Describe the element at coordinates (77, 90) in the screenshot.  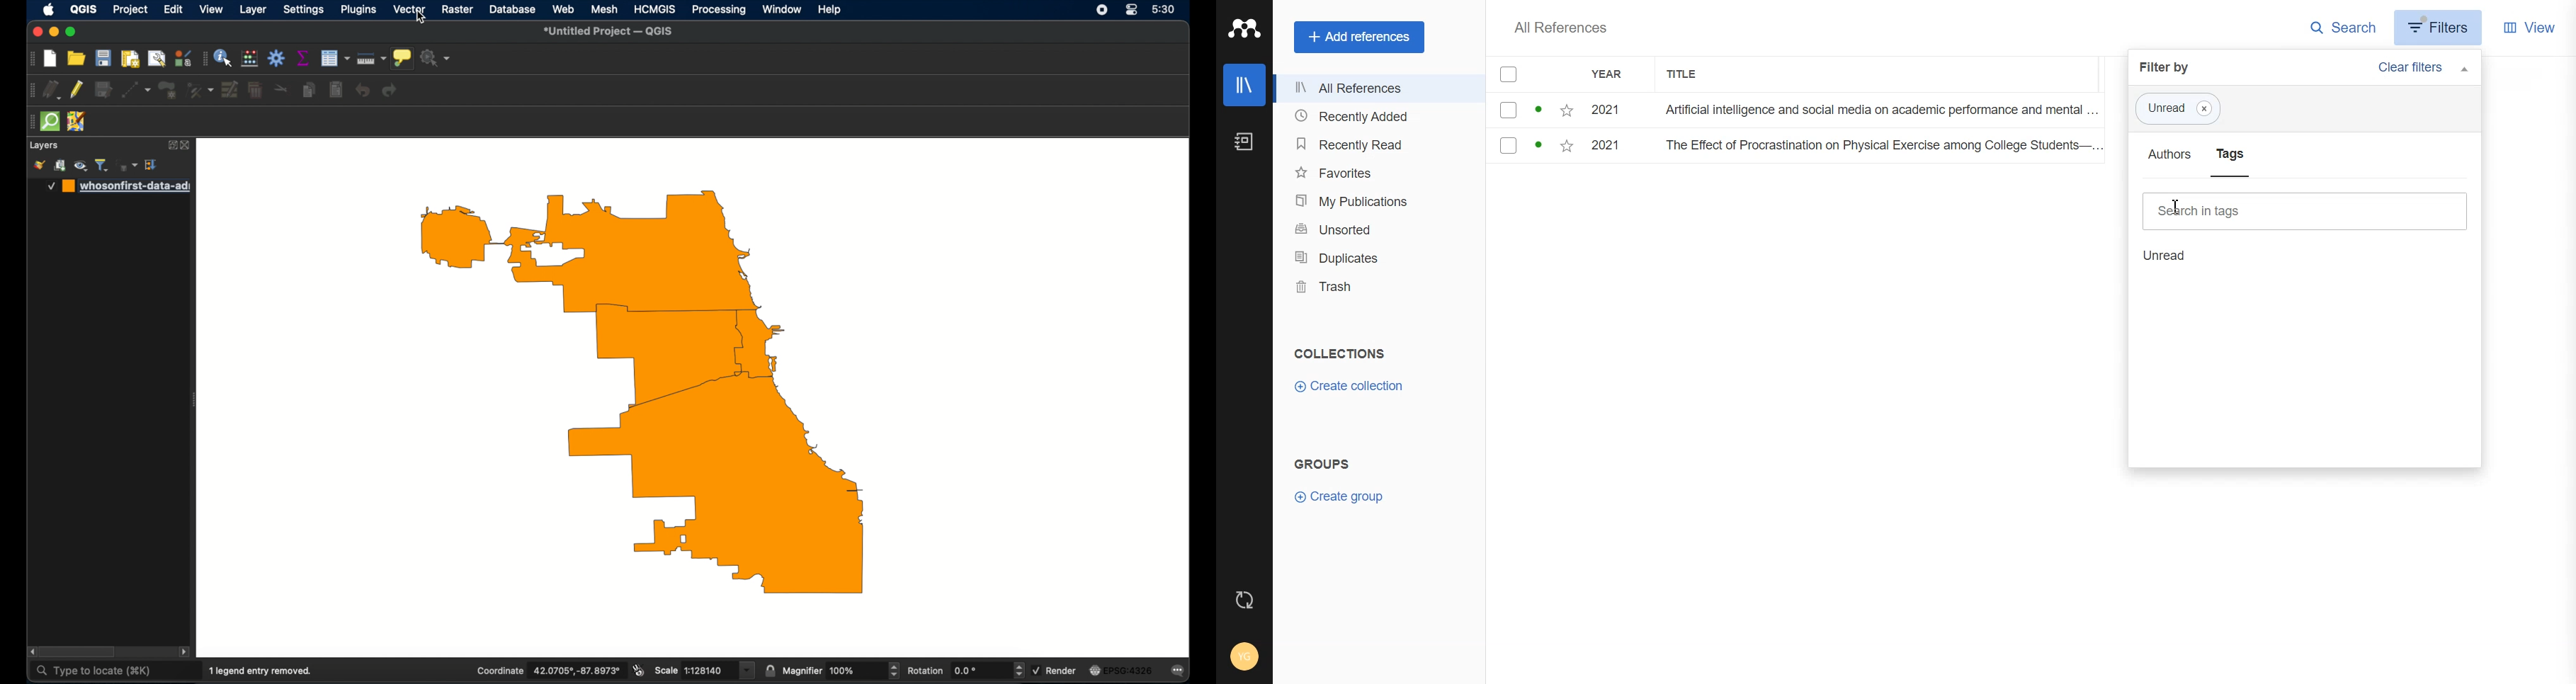
I see `toggle editing` at that location.